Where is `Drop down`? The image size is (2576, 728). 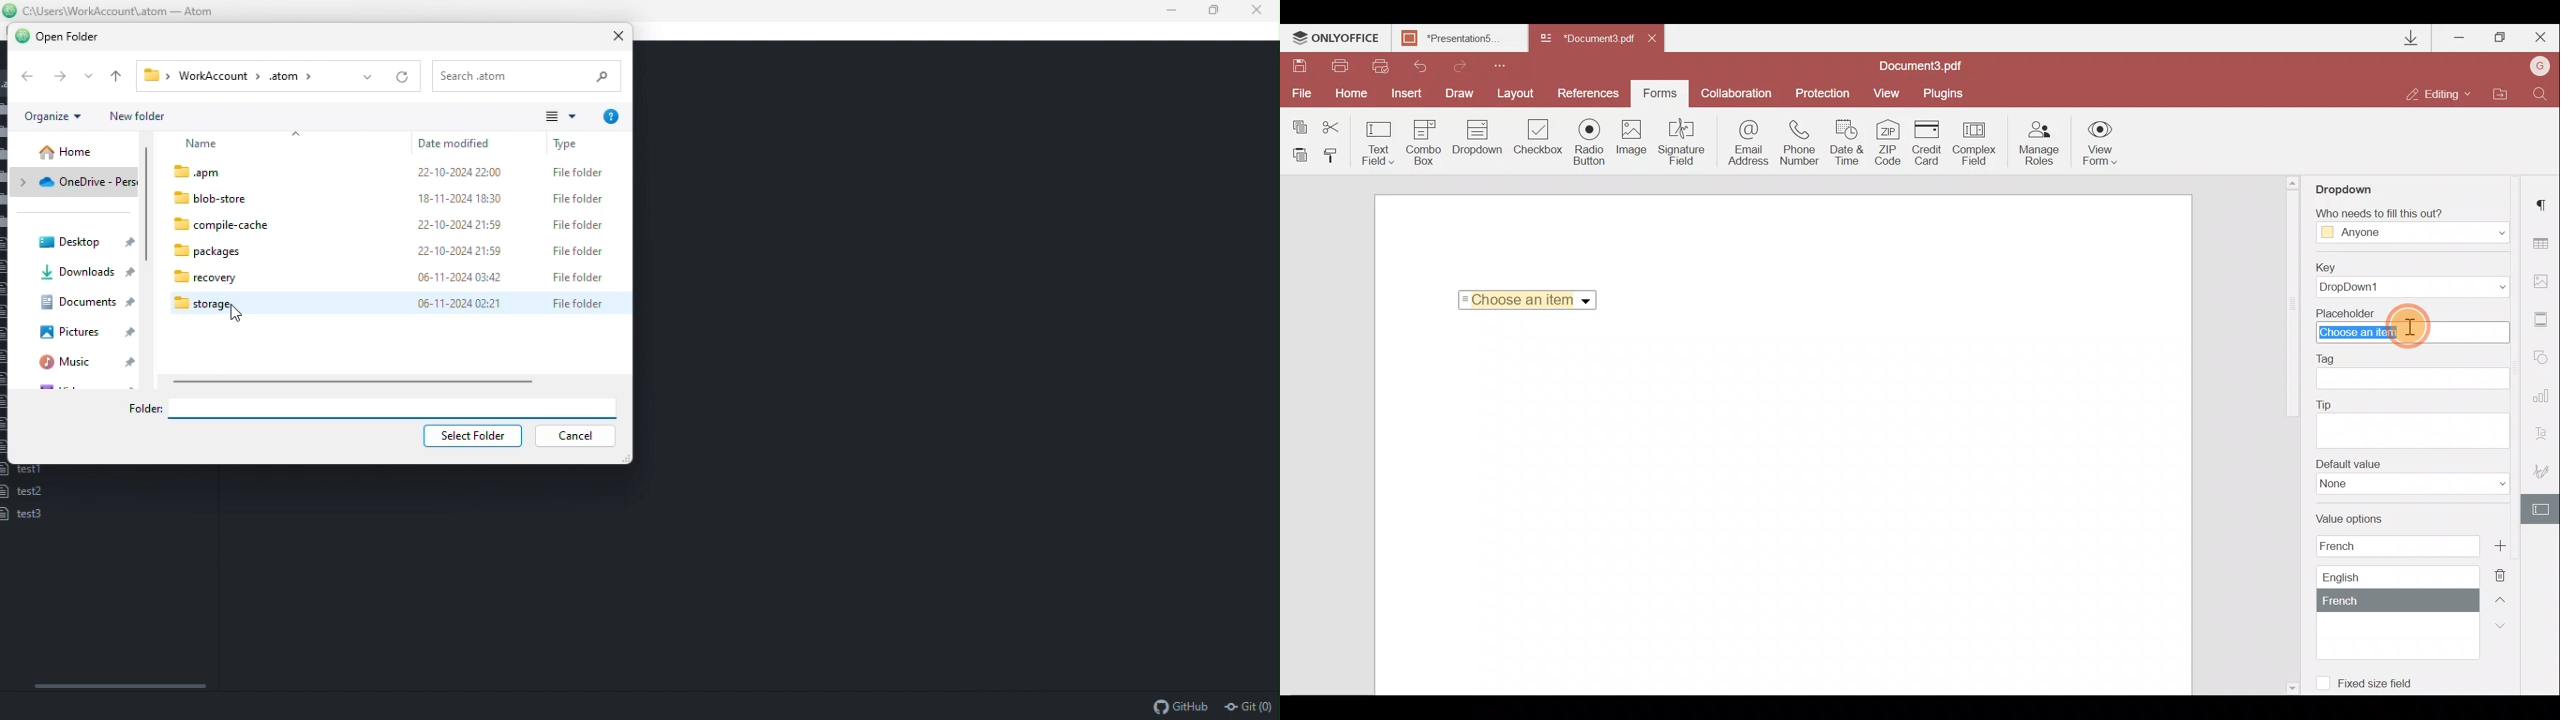 Drop down is located at coordinates (1477, 139).